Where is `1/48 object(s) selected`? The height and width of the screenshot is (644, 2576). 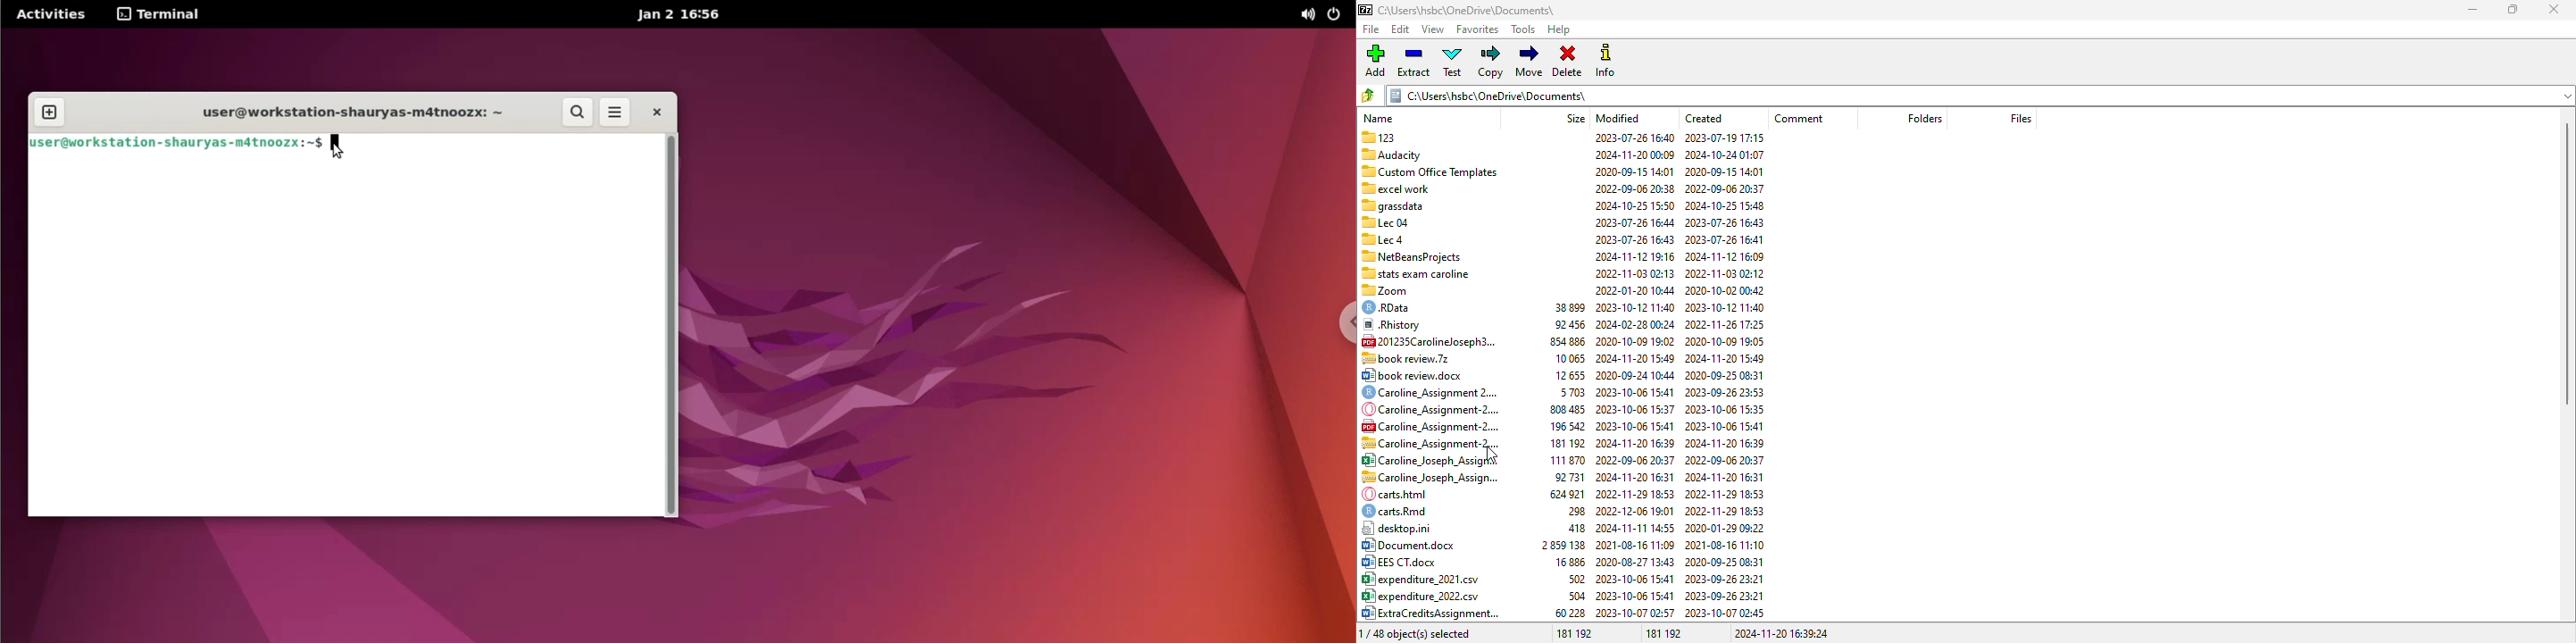
1/48 object(s) selected is located at coordinates (1416, 633).